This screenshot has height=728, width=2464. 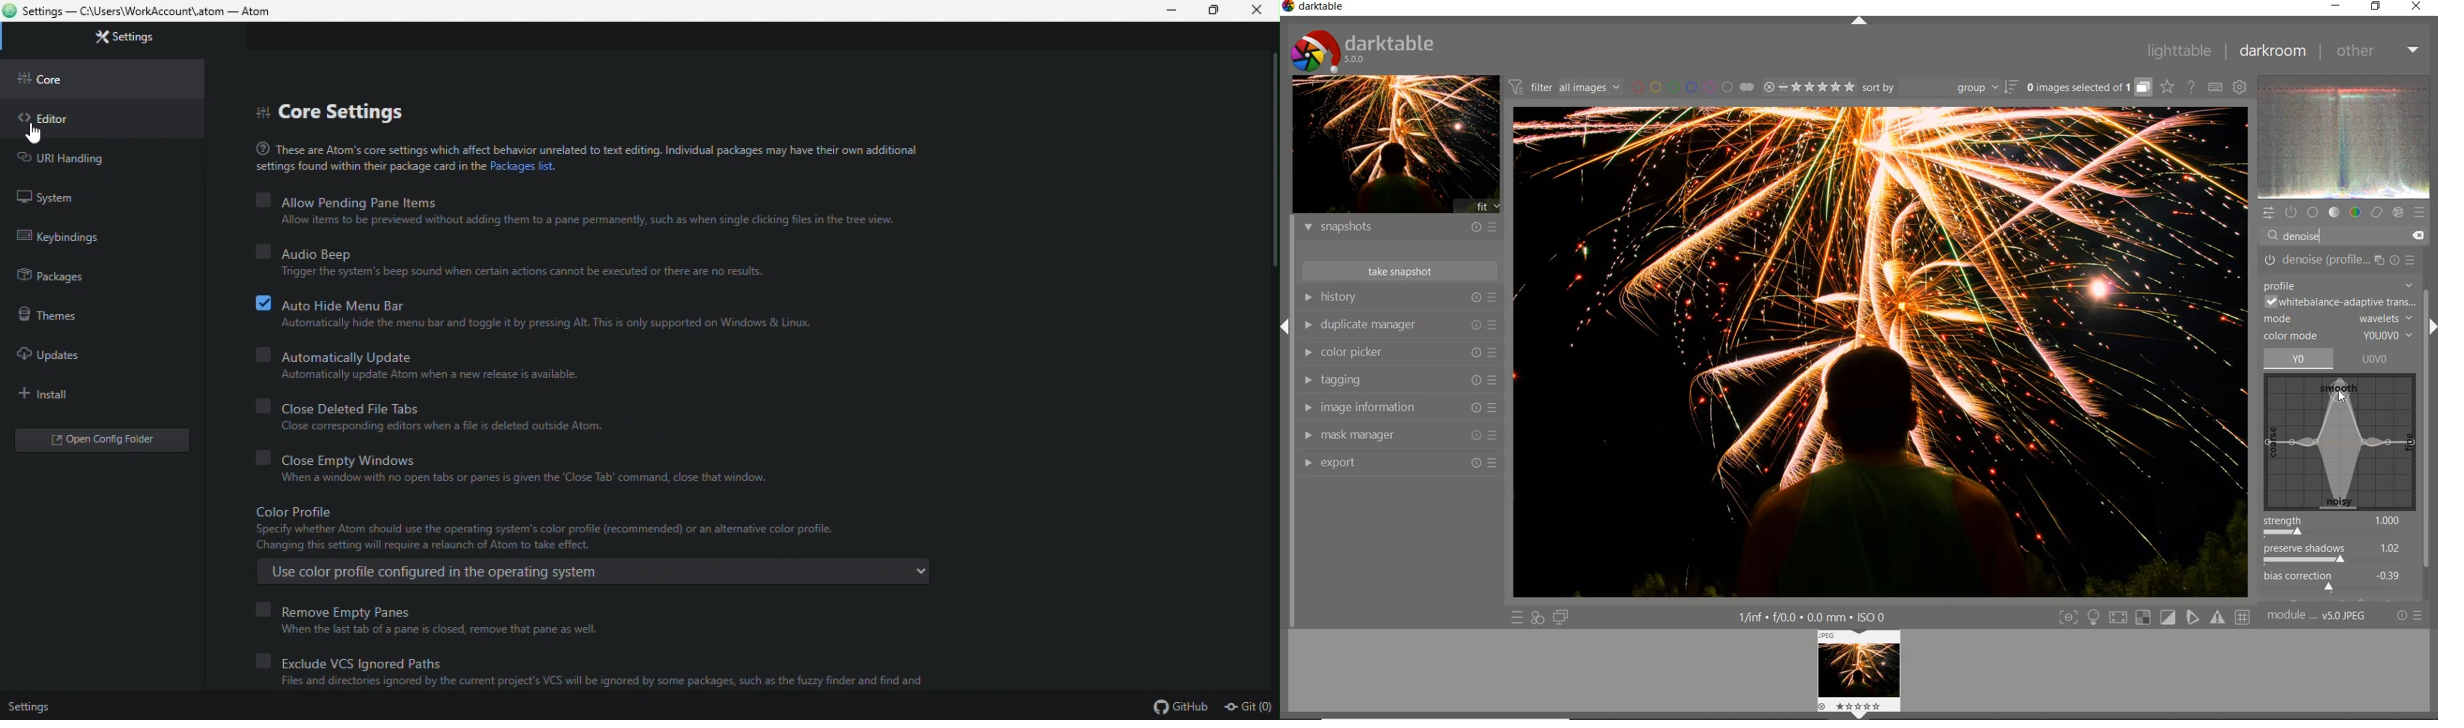 I want to click on reset or presets and preferences, so click(x=2412, y=617).